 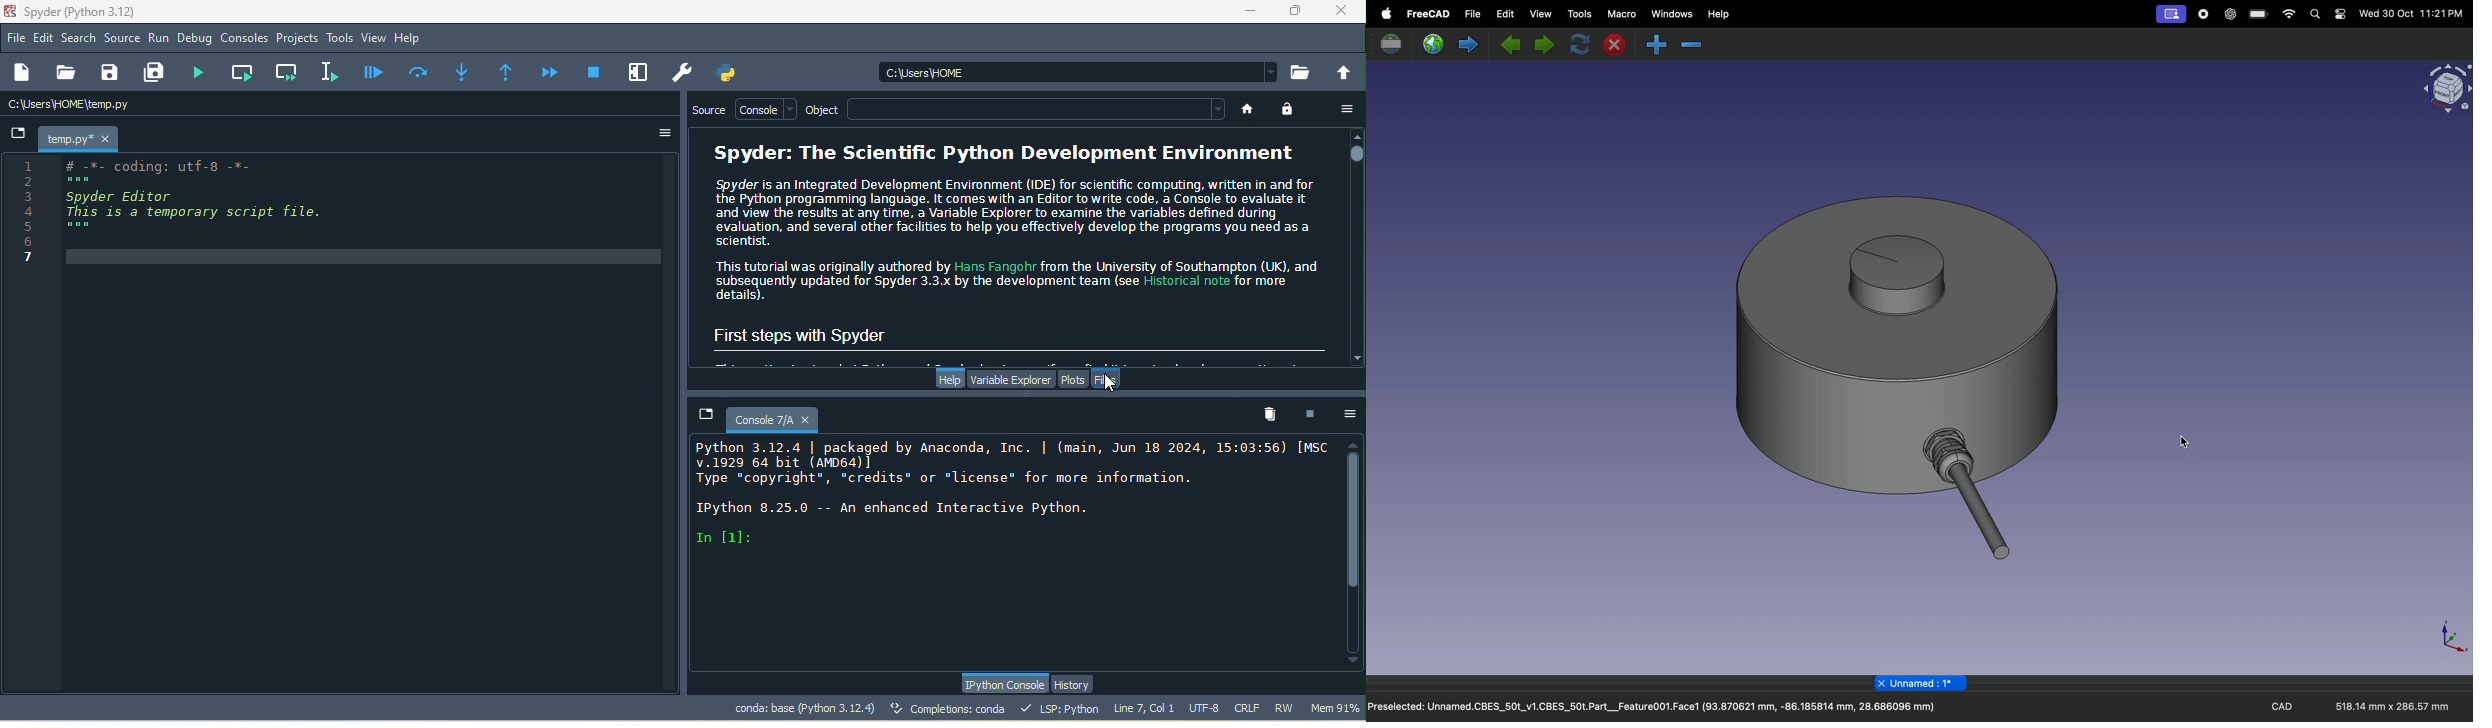 I want to click on consoles, so click(x=245, y=39).